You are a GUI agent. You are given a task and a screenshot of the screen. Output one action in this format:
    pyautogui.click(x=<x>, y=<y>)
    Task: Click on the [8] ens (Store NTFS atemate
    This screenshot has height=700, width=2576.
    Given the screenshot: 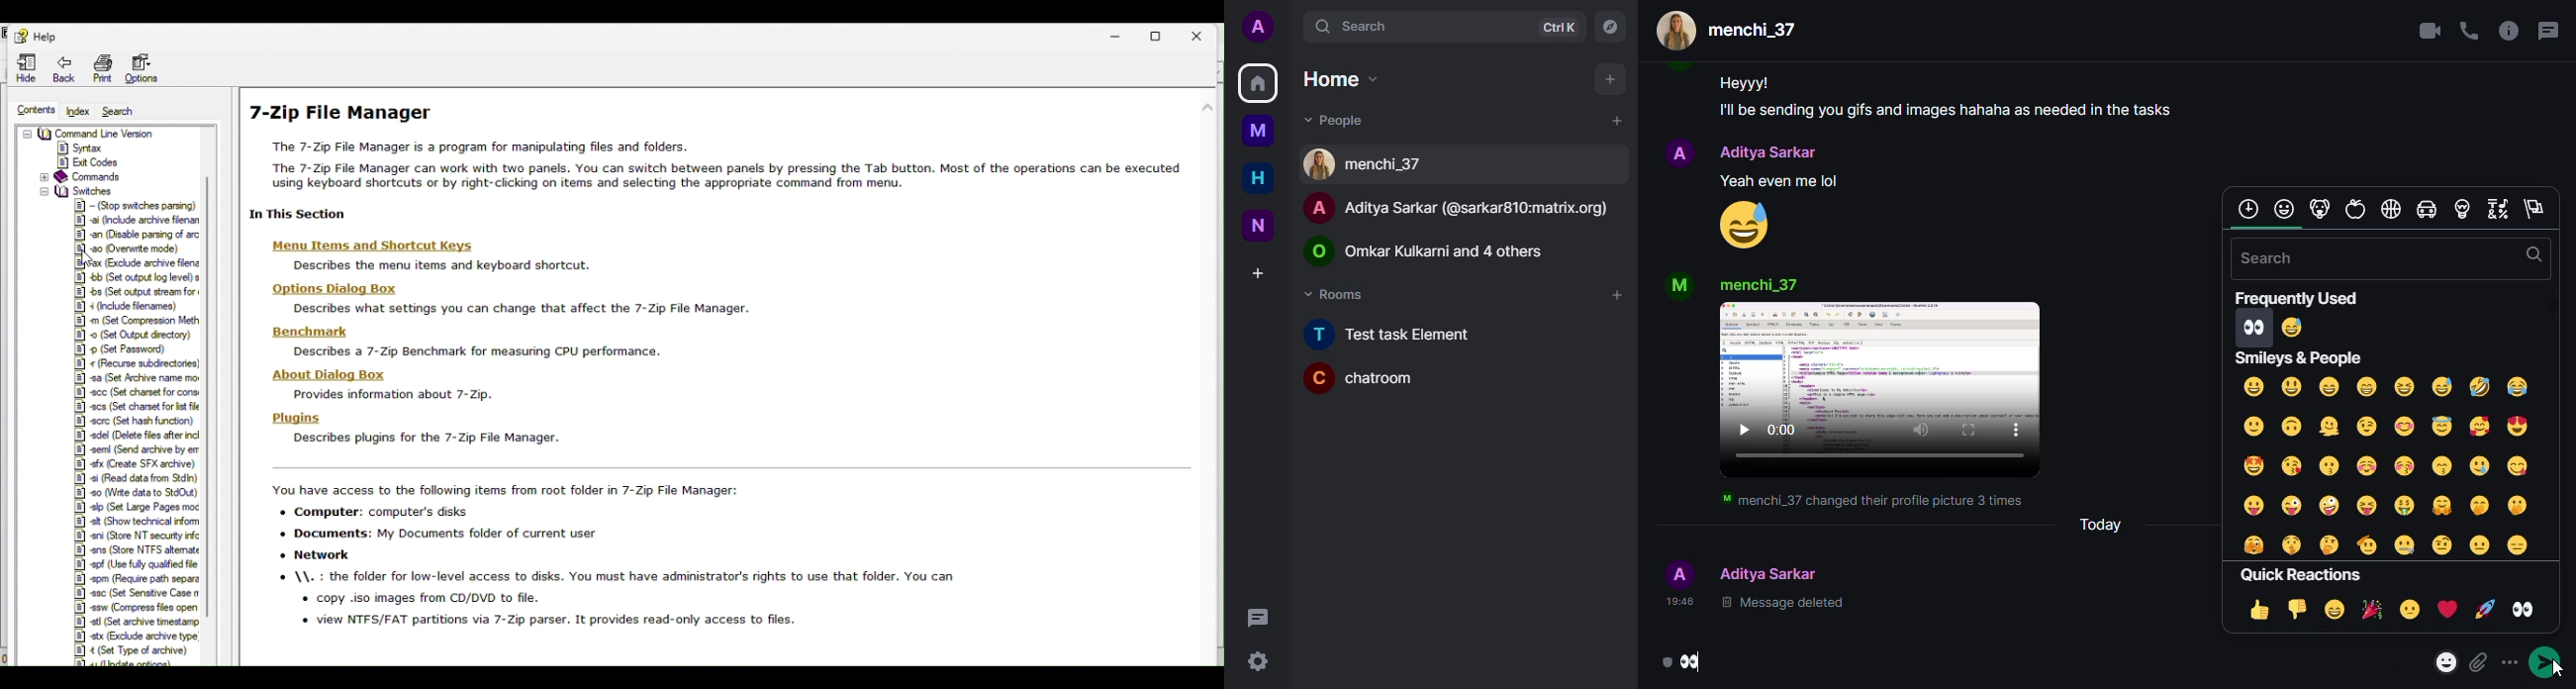 What is the action you would take?
    pyautogui.click(x=137, y=548)
    